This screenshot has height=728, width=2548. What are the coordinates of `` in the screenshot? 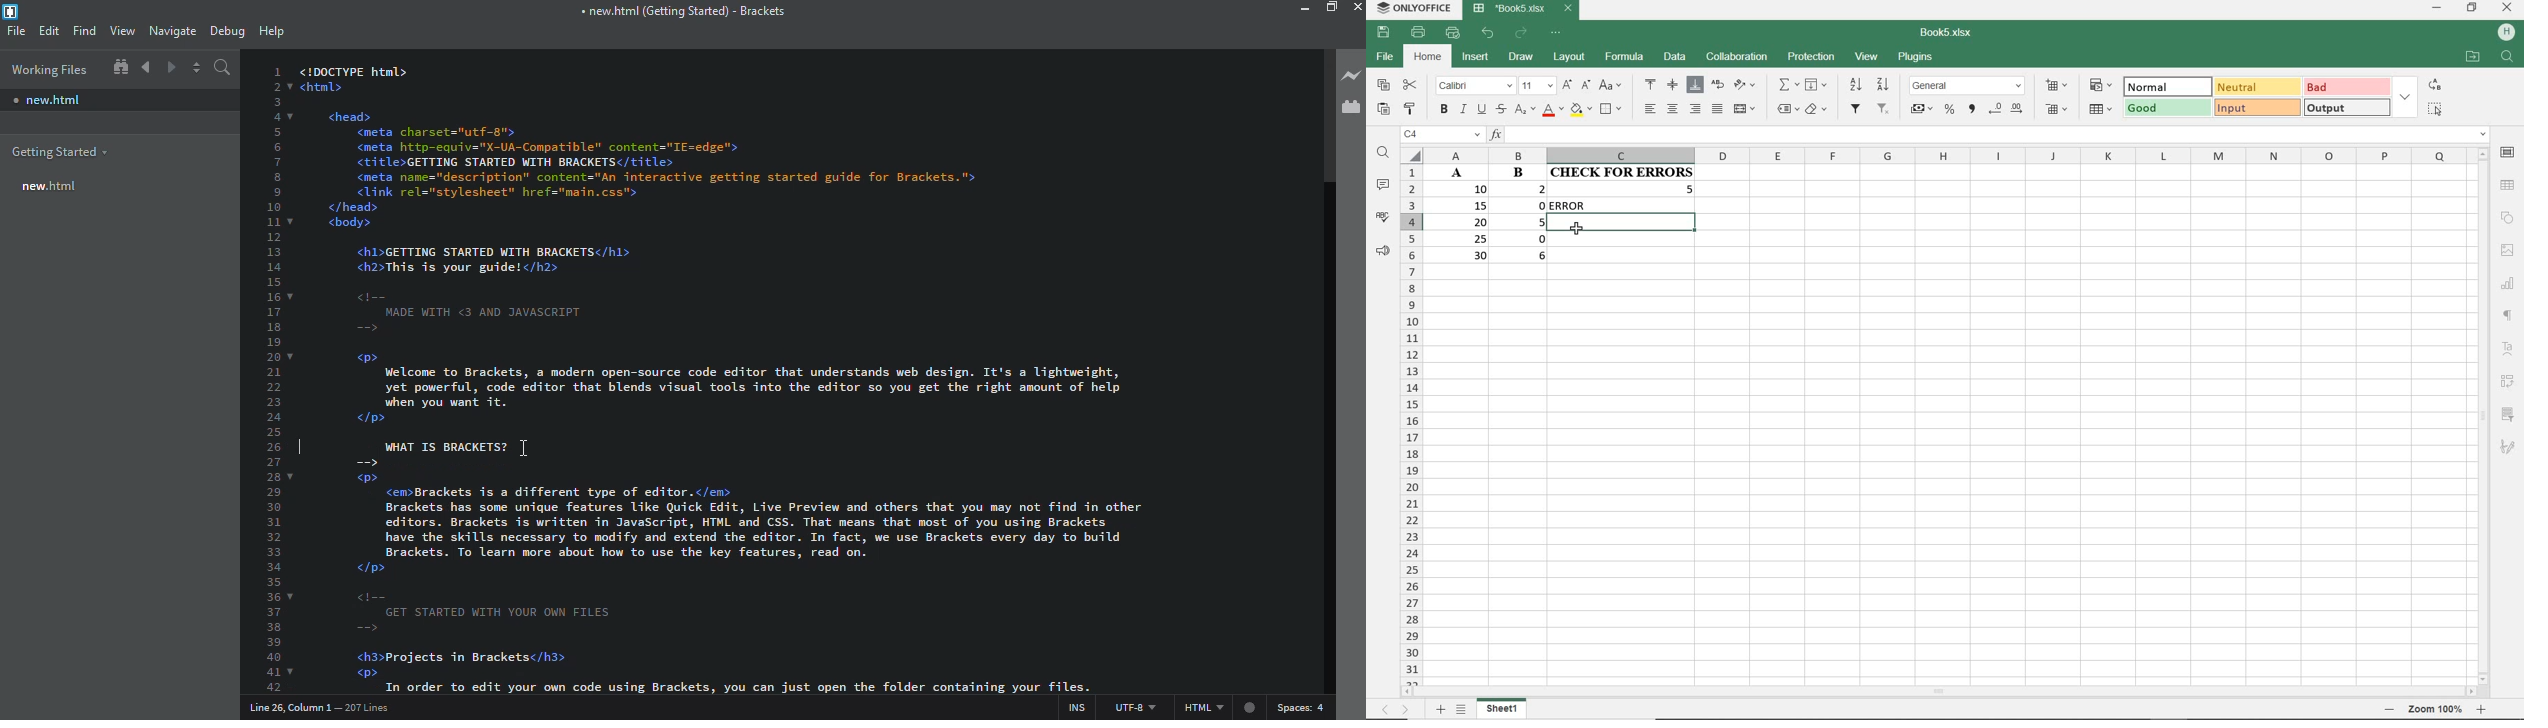 It's located at (2436, 709).